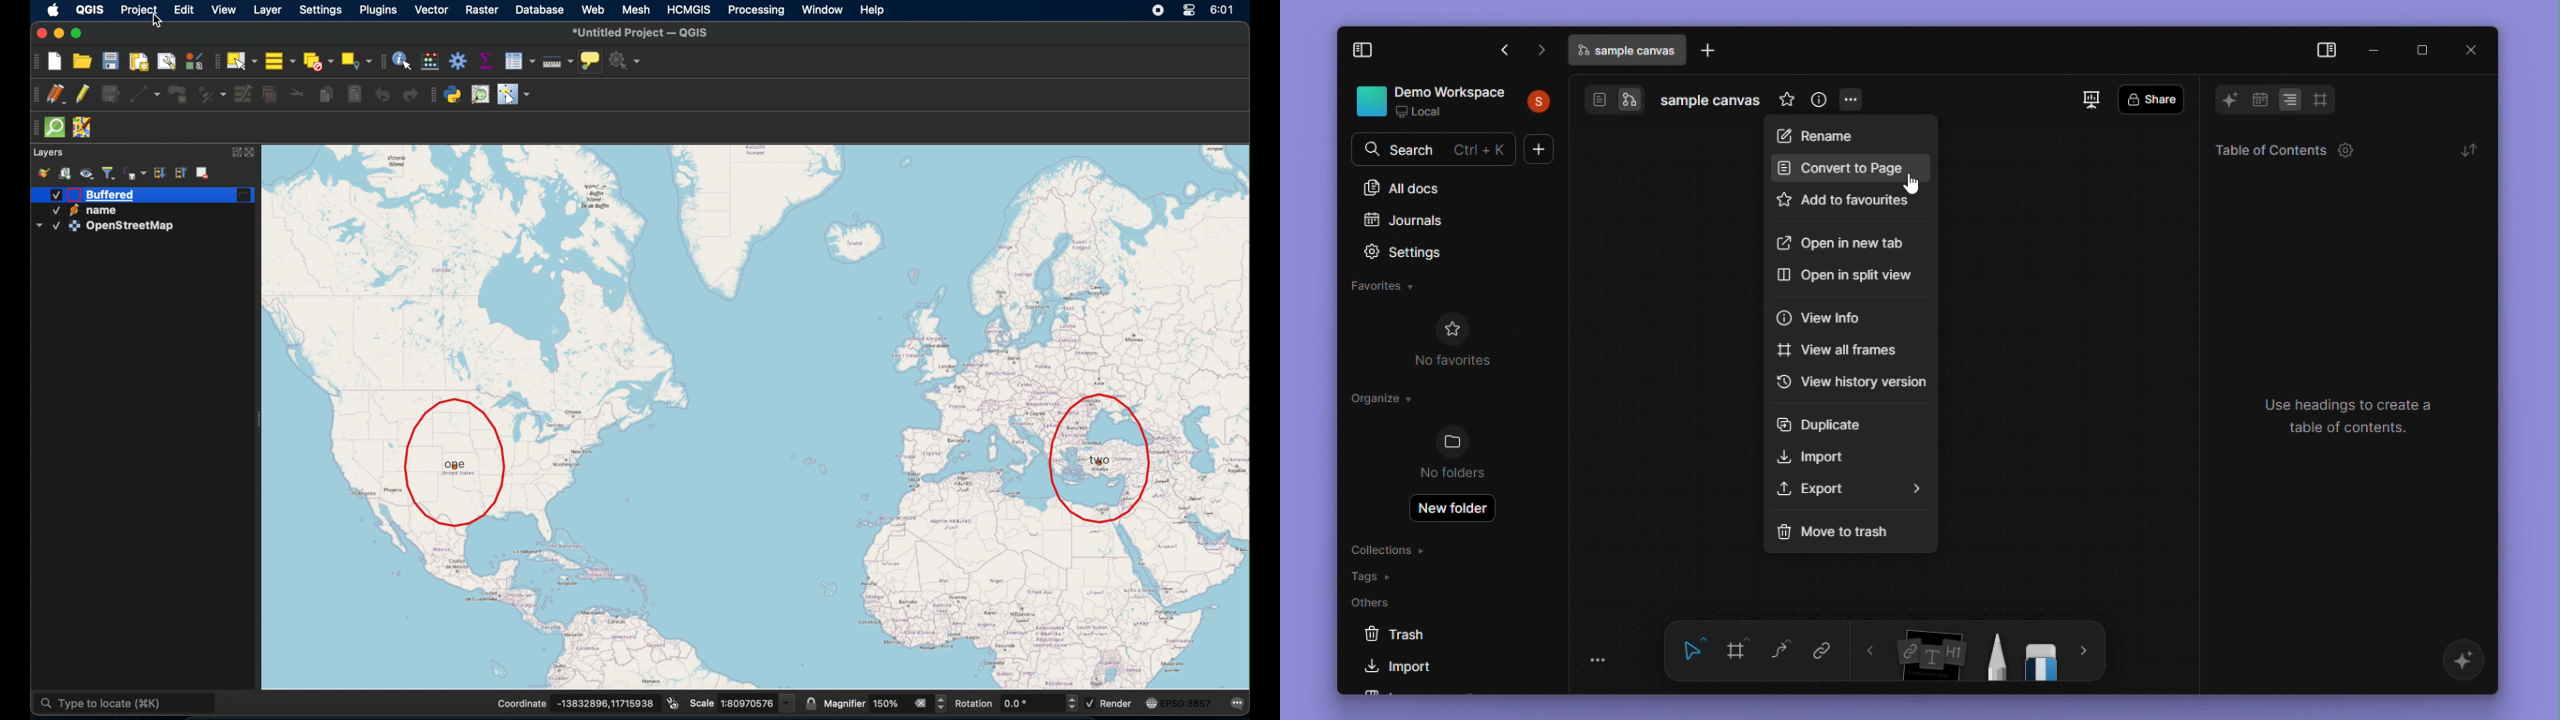  Describe the element at coordinates (2259, 102) in the screenshot. I see `calendar` at that location.